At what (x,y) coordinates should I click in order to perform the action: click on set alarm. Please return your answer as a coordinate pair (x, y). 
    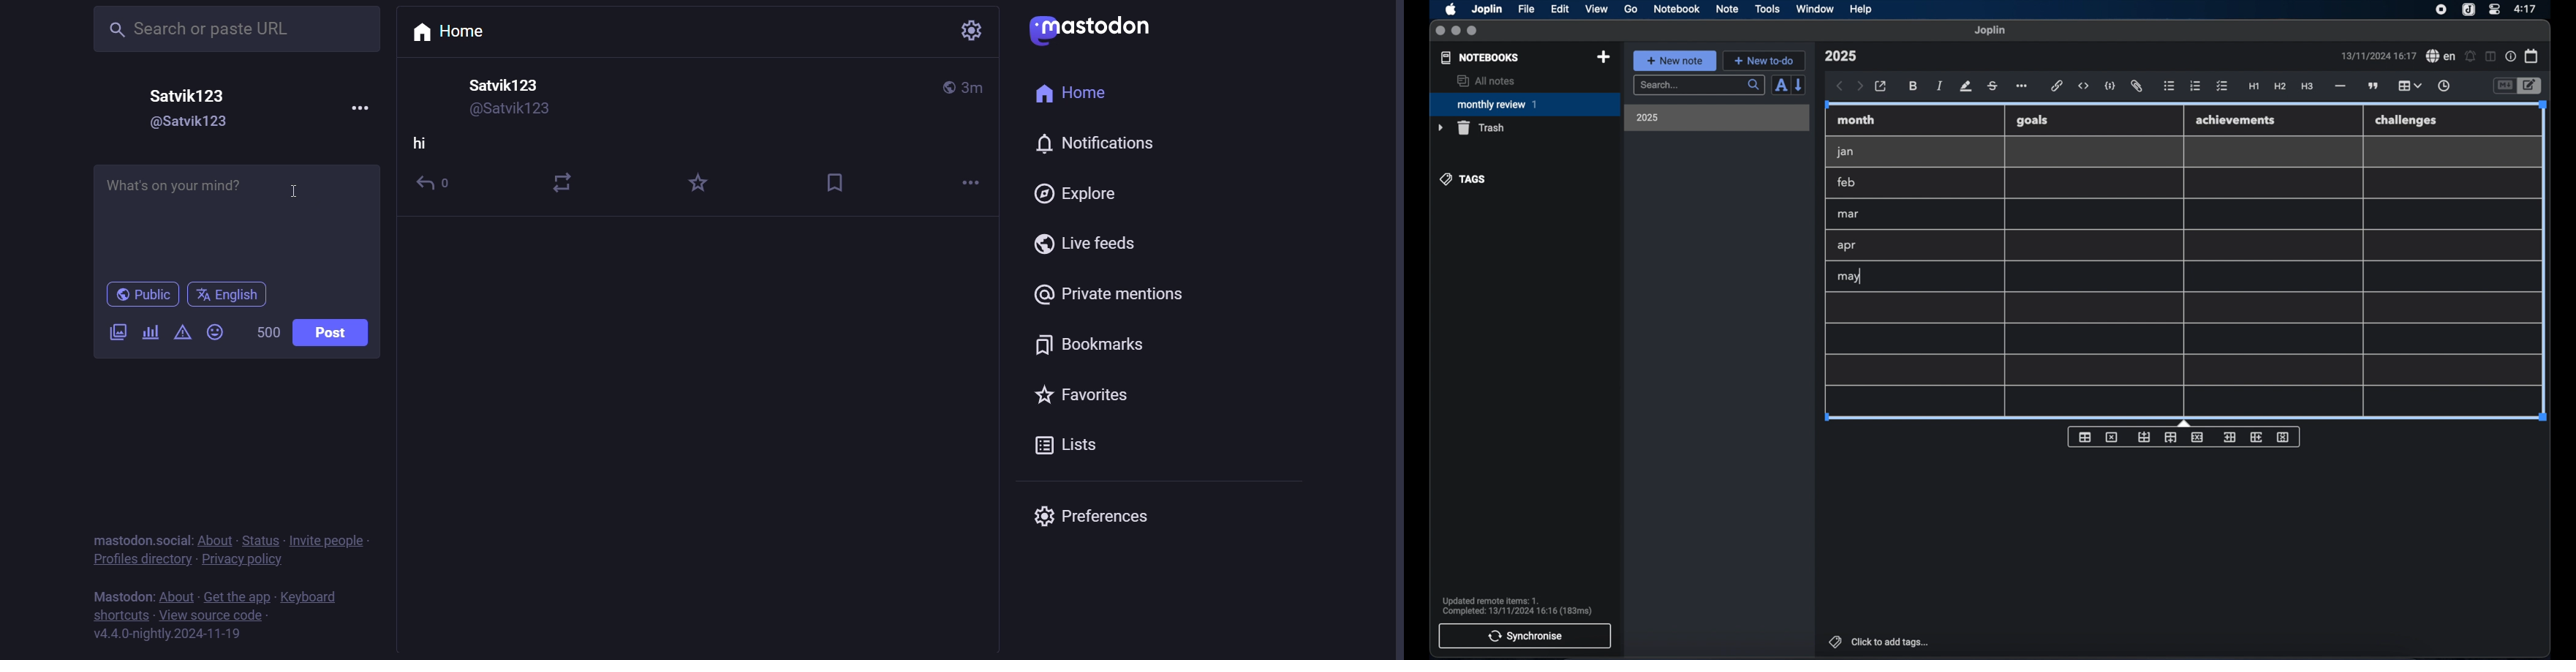
    Looking at the image, I should click on (2471, 57).